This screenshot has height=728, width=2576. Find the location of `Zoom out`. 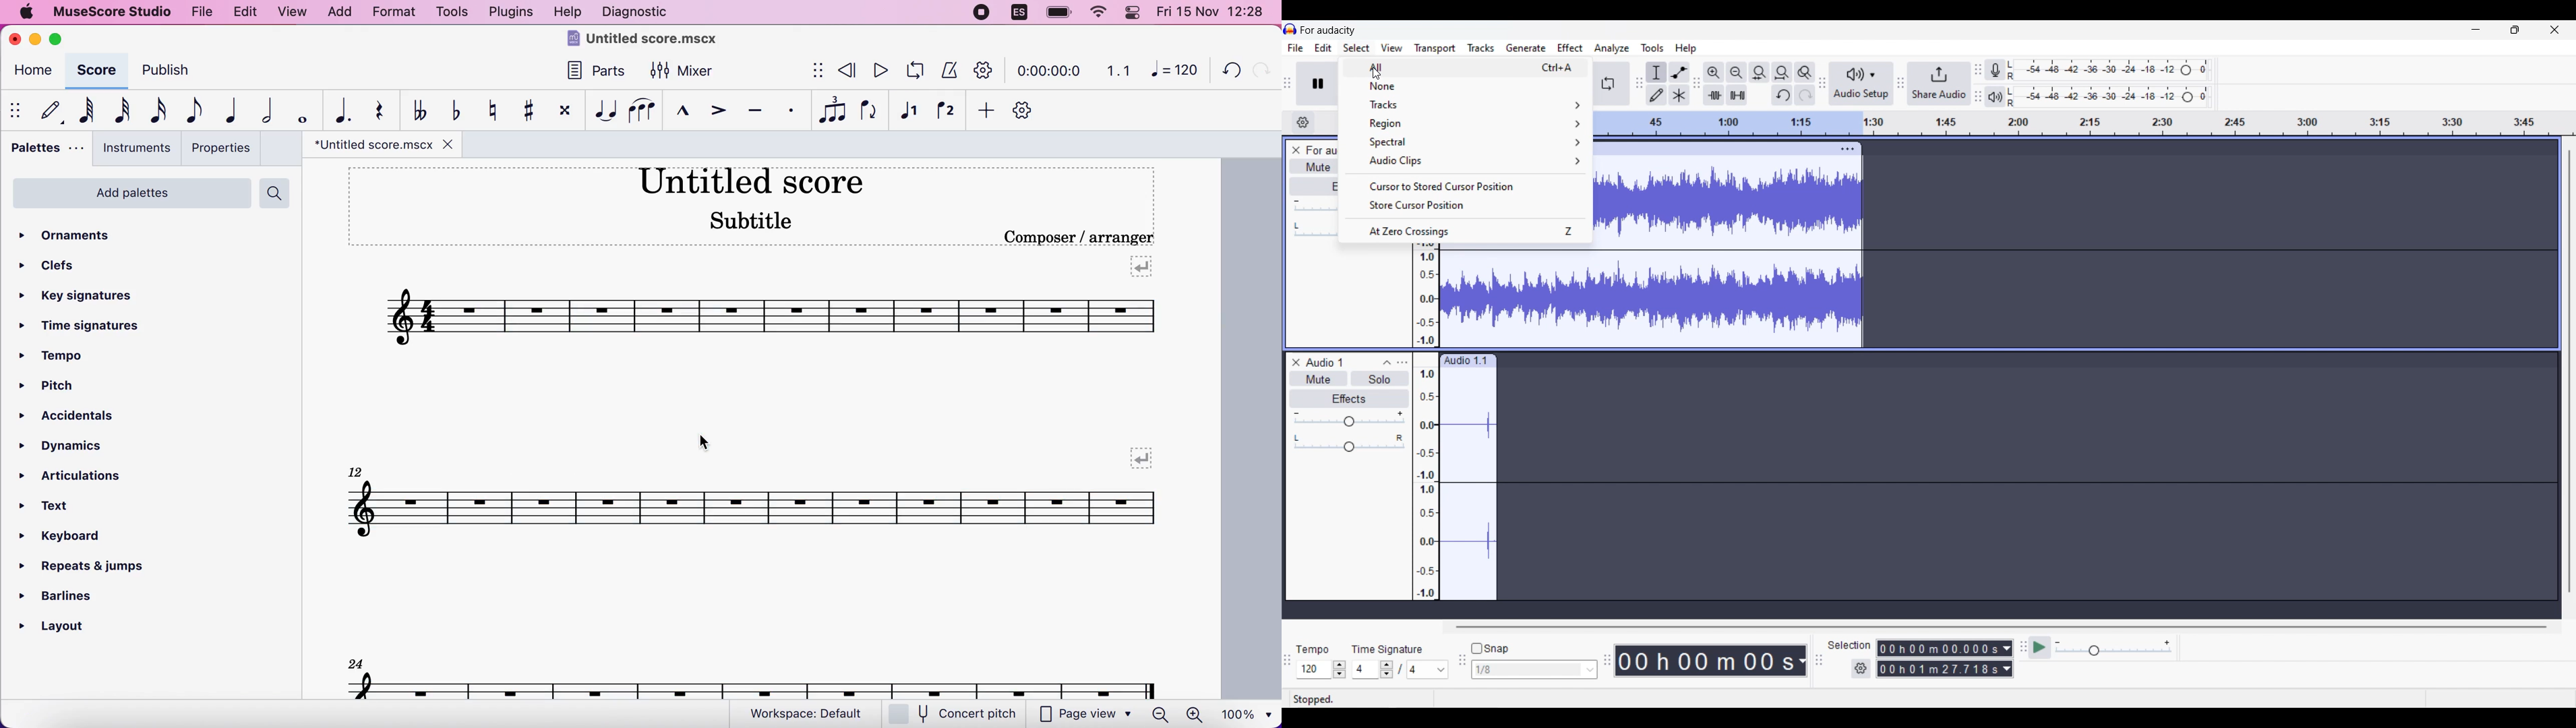

Zoom out is located at coordinates (1736, 73).